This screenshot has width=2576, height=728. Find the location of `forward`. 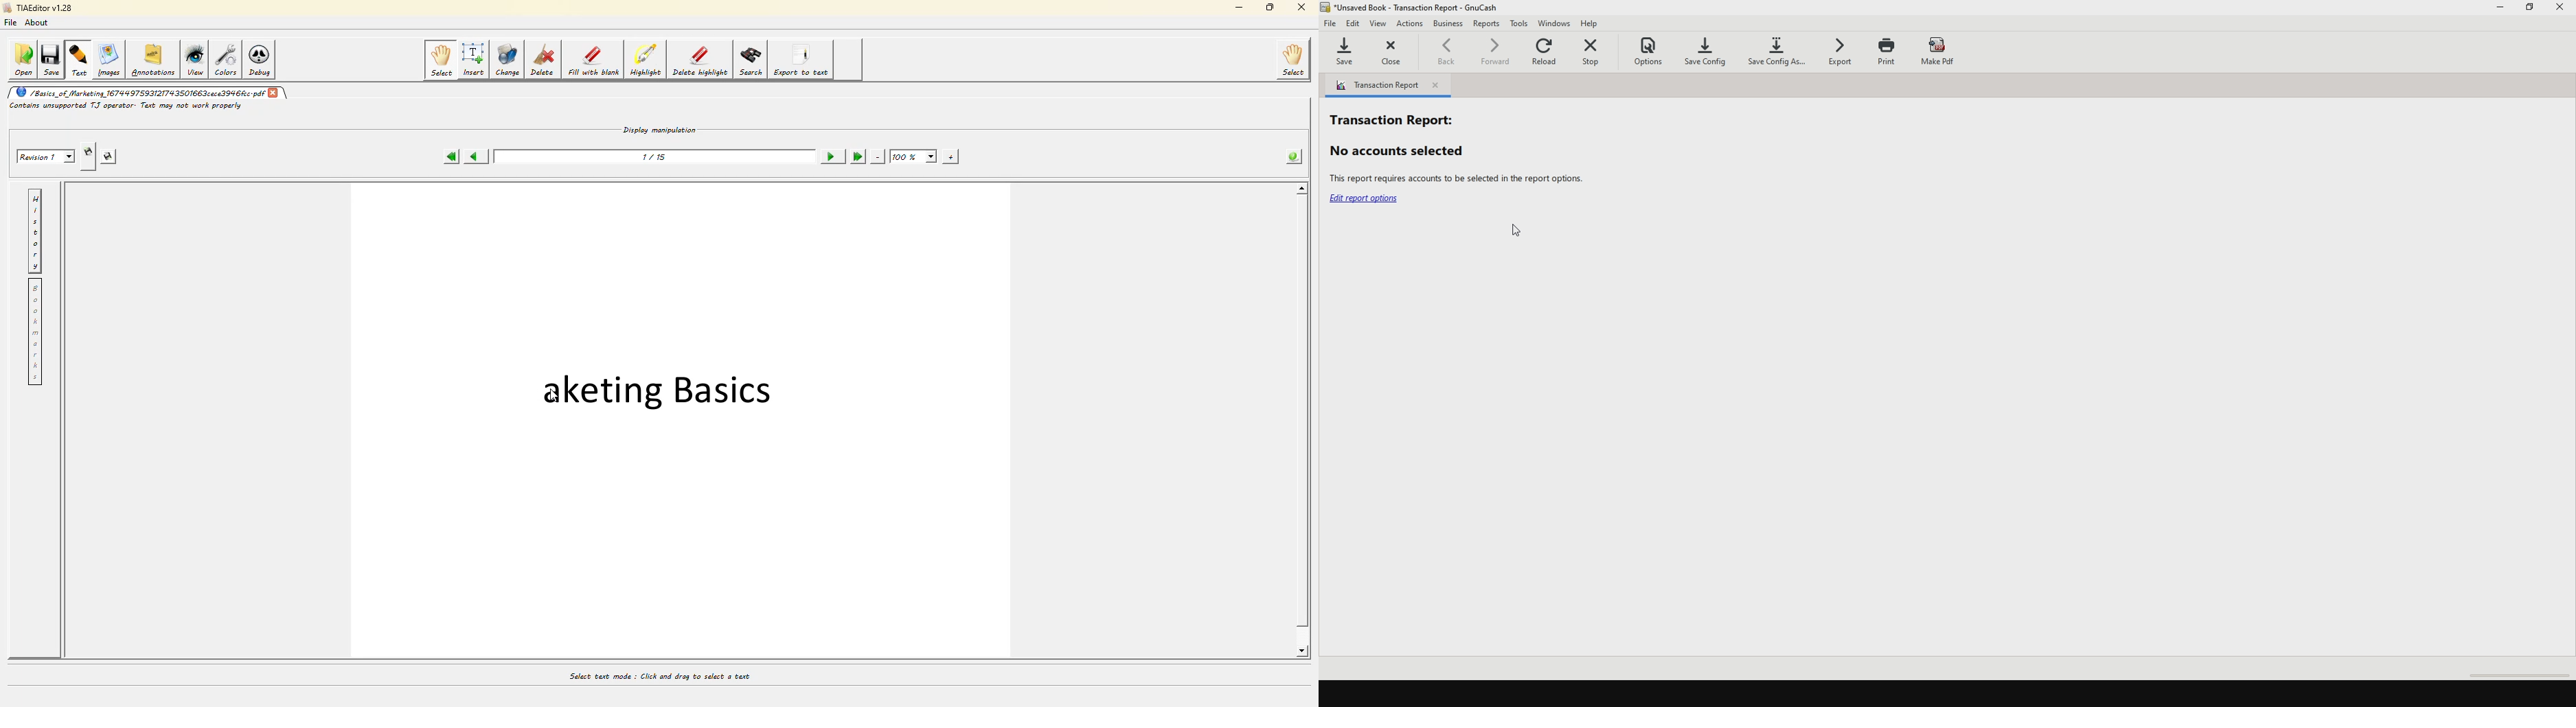

forward is located at coordinates (1497, 55).